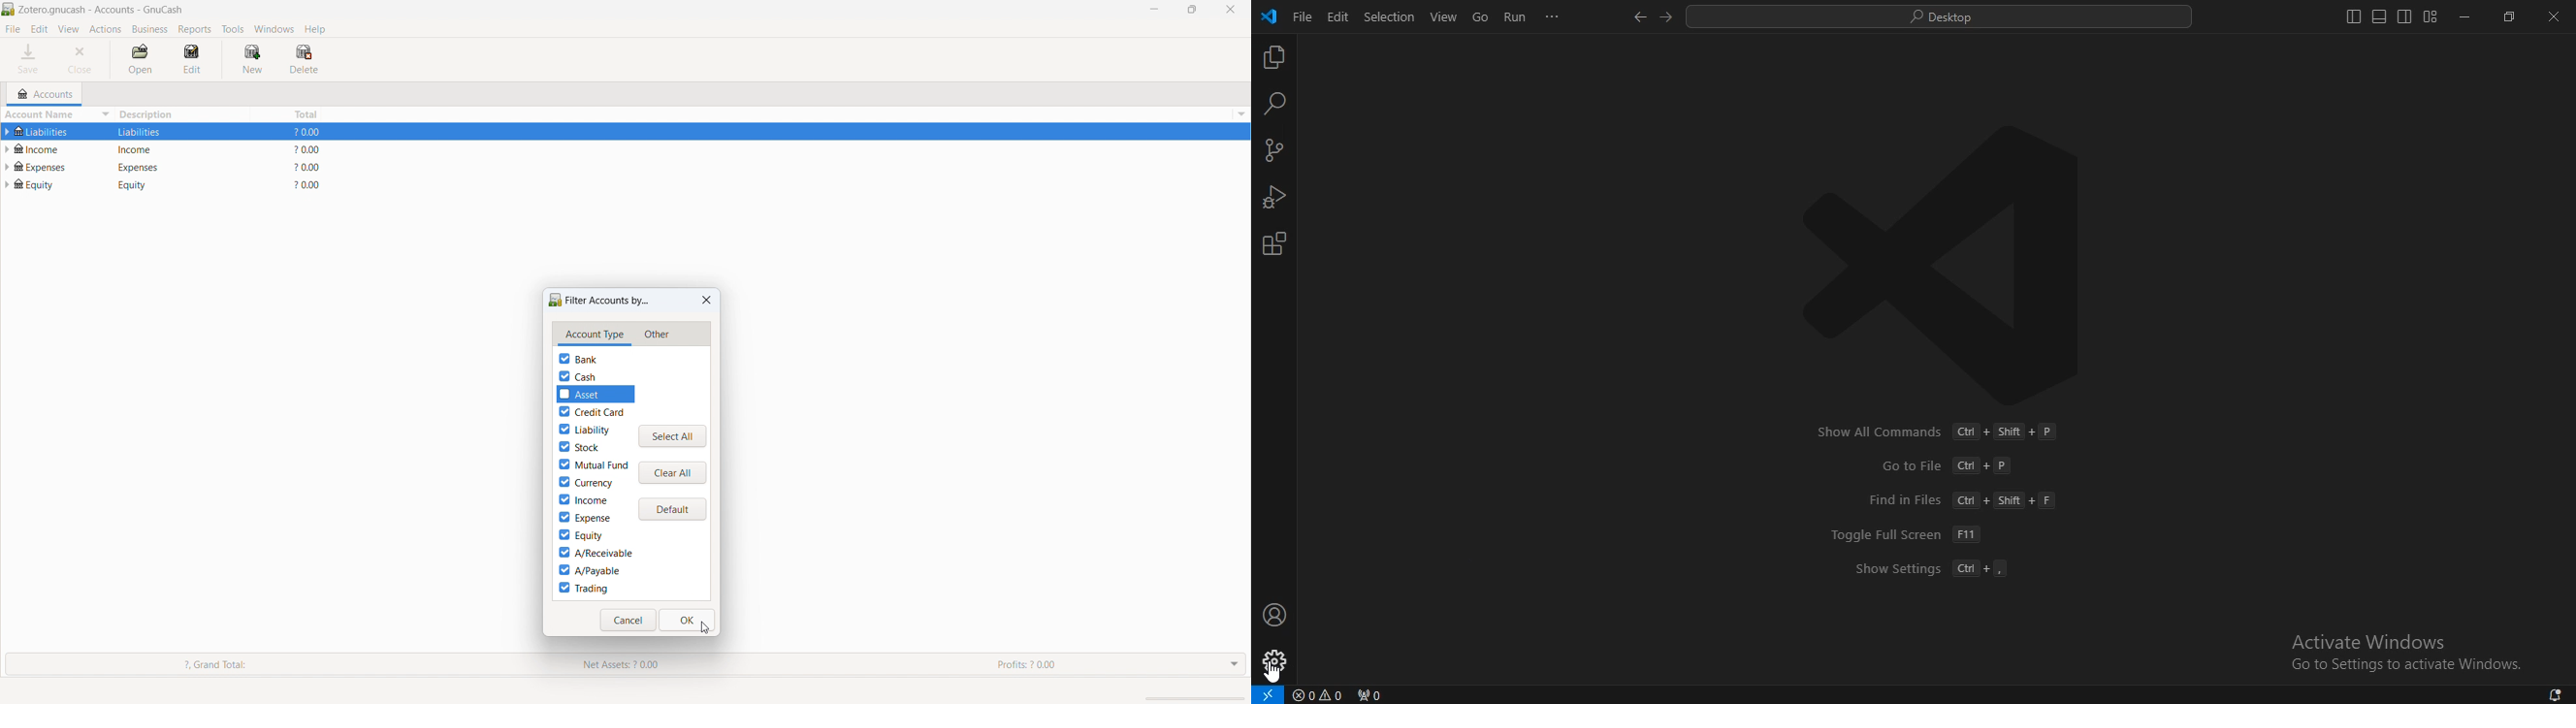 Image resolution: width=2576 pixels, height=728 pixels. What do you see at coordinates (1153, 8) in the screenshot?
I see `minimize` at bounding box center [1153, 8].